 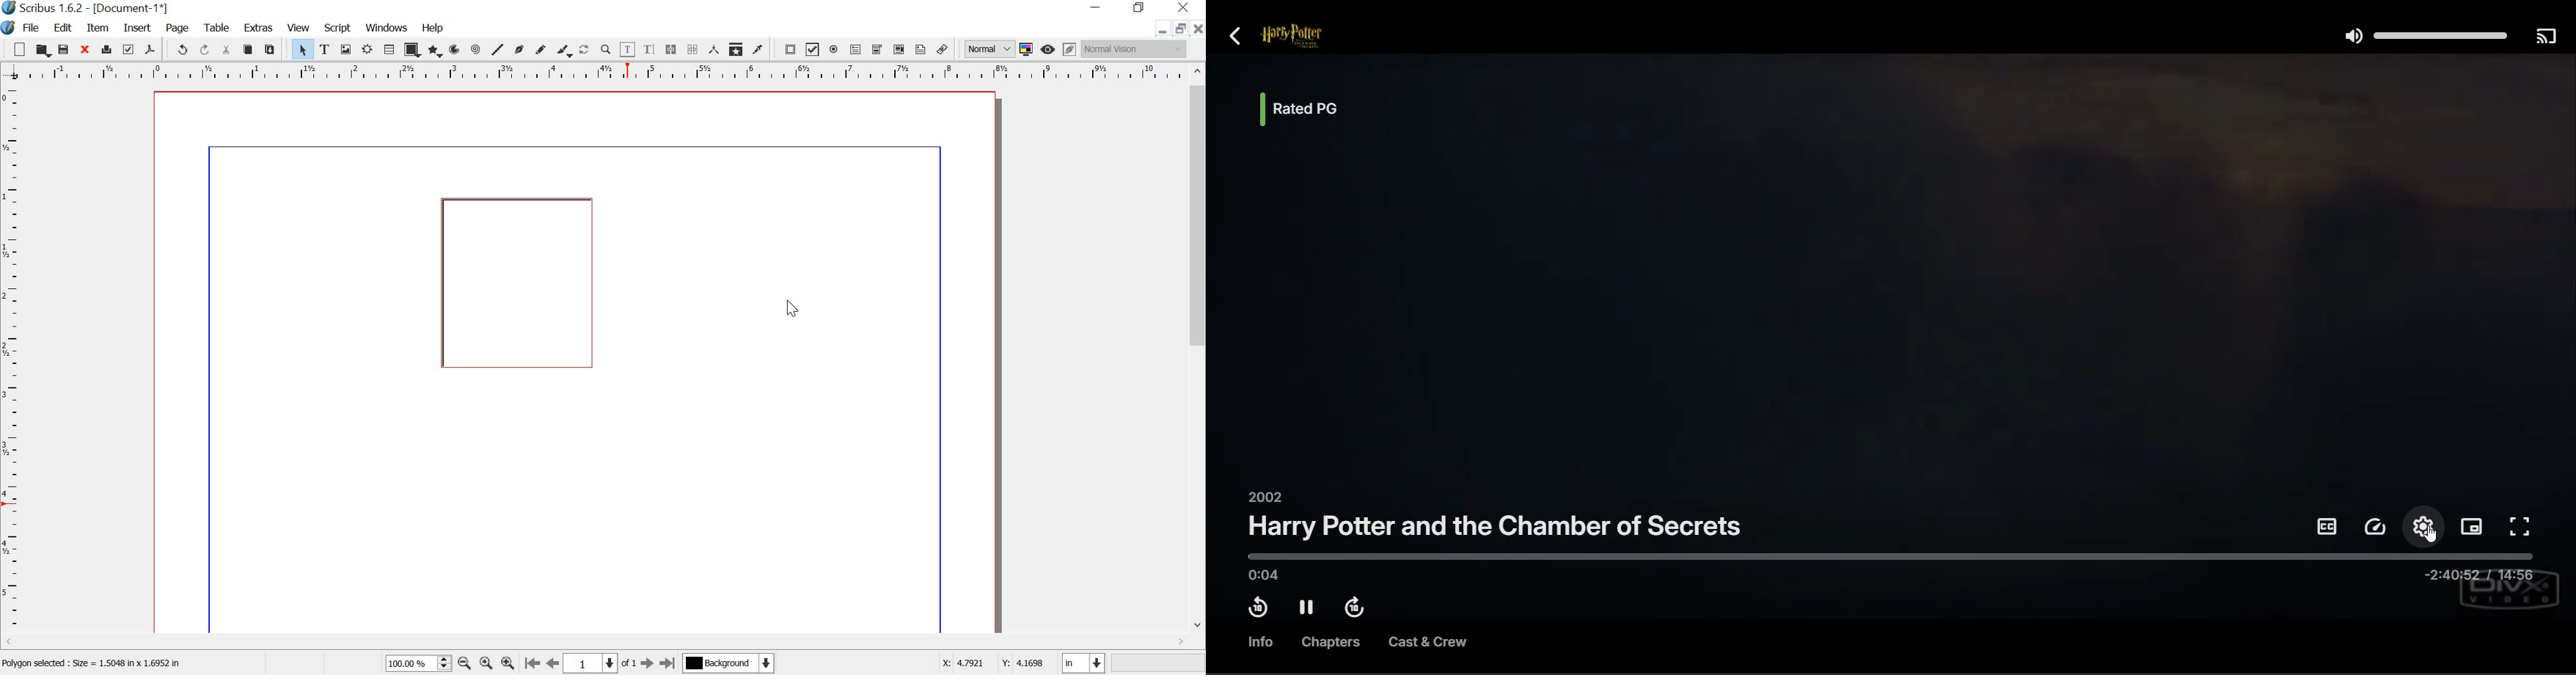 What do you see at coordinates (152, 50) in the screenshot?
I see `save as pdf` at bounding box center [152, 50].